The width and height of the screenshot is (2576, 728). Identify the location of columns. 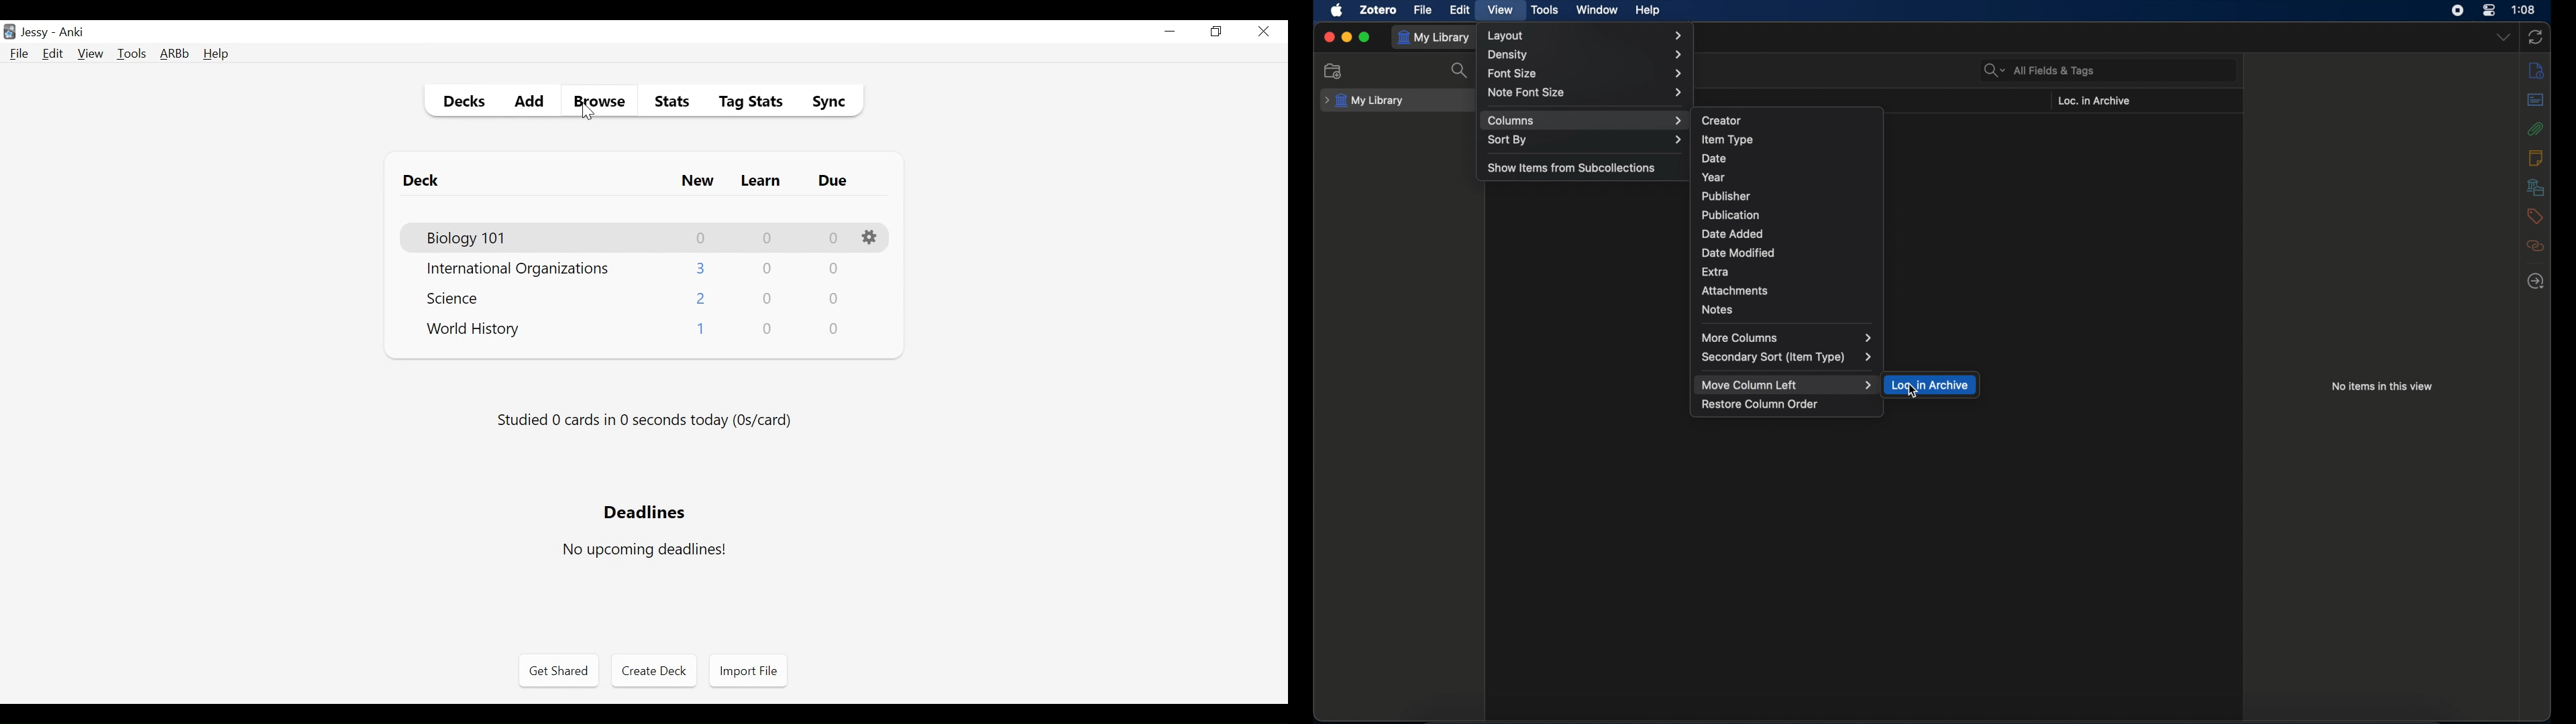
(1585, 120).